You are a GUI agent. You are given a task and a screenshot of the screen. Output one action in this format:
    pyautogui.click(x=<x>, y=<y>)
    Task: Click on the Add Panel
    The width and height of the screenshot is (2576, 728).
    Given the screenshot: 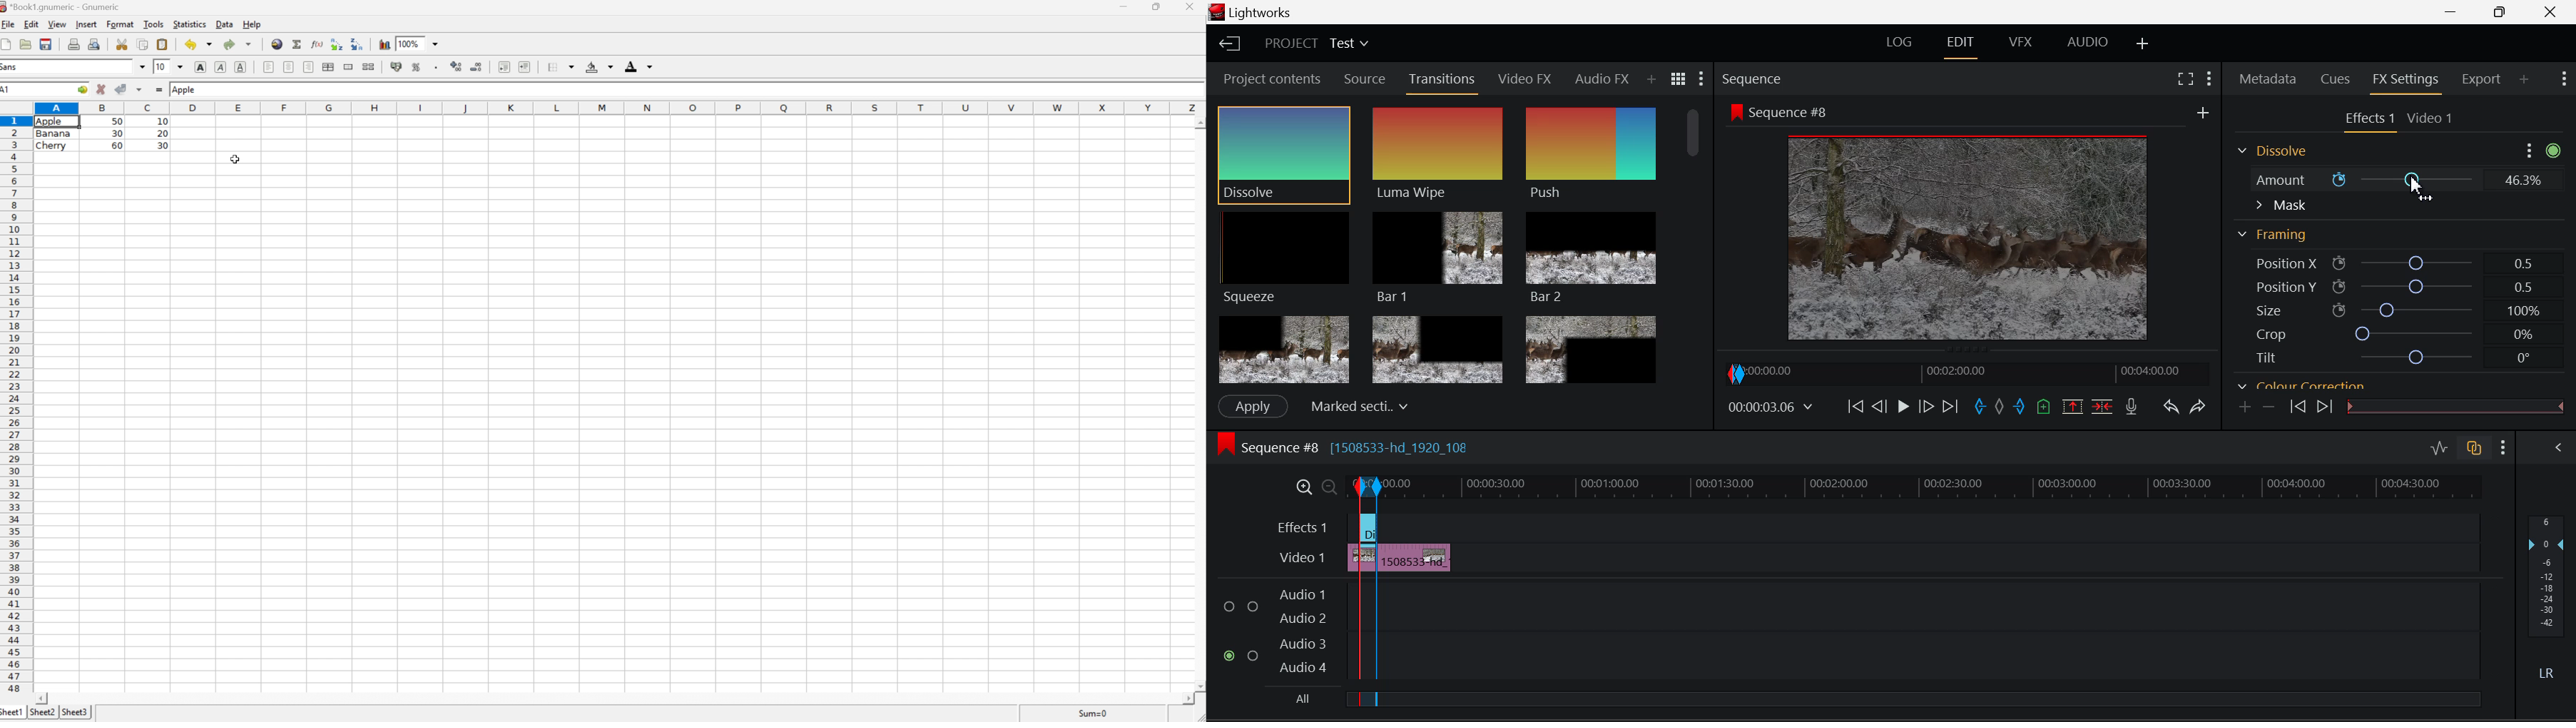 What is the action you would take?
    pyautogui.click(x=1651, y=80)
    